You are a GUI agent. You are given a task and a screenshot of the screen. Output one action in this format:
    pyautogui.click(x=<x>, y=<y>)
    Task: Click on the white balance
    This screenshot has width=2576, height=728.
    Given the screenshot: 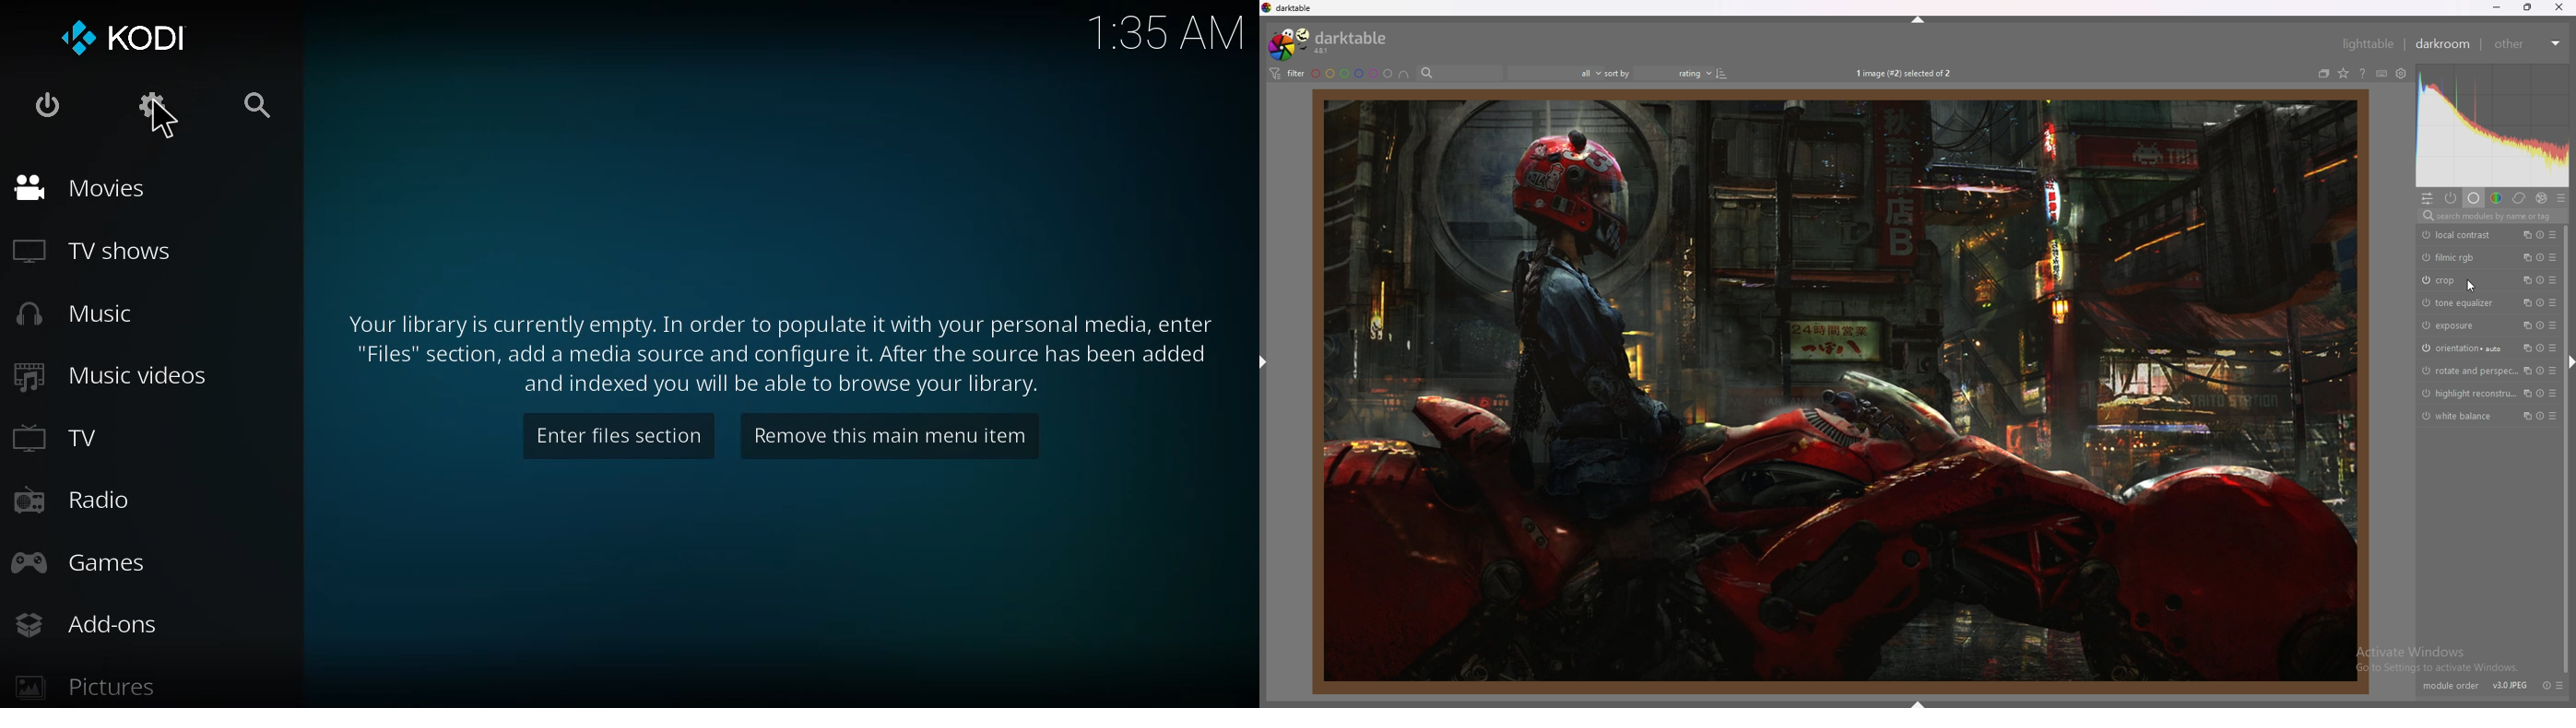 What is the action you would take?
    pyautogui.click(x=2462, y=416)
    